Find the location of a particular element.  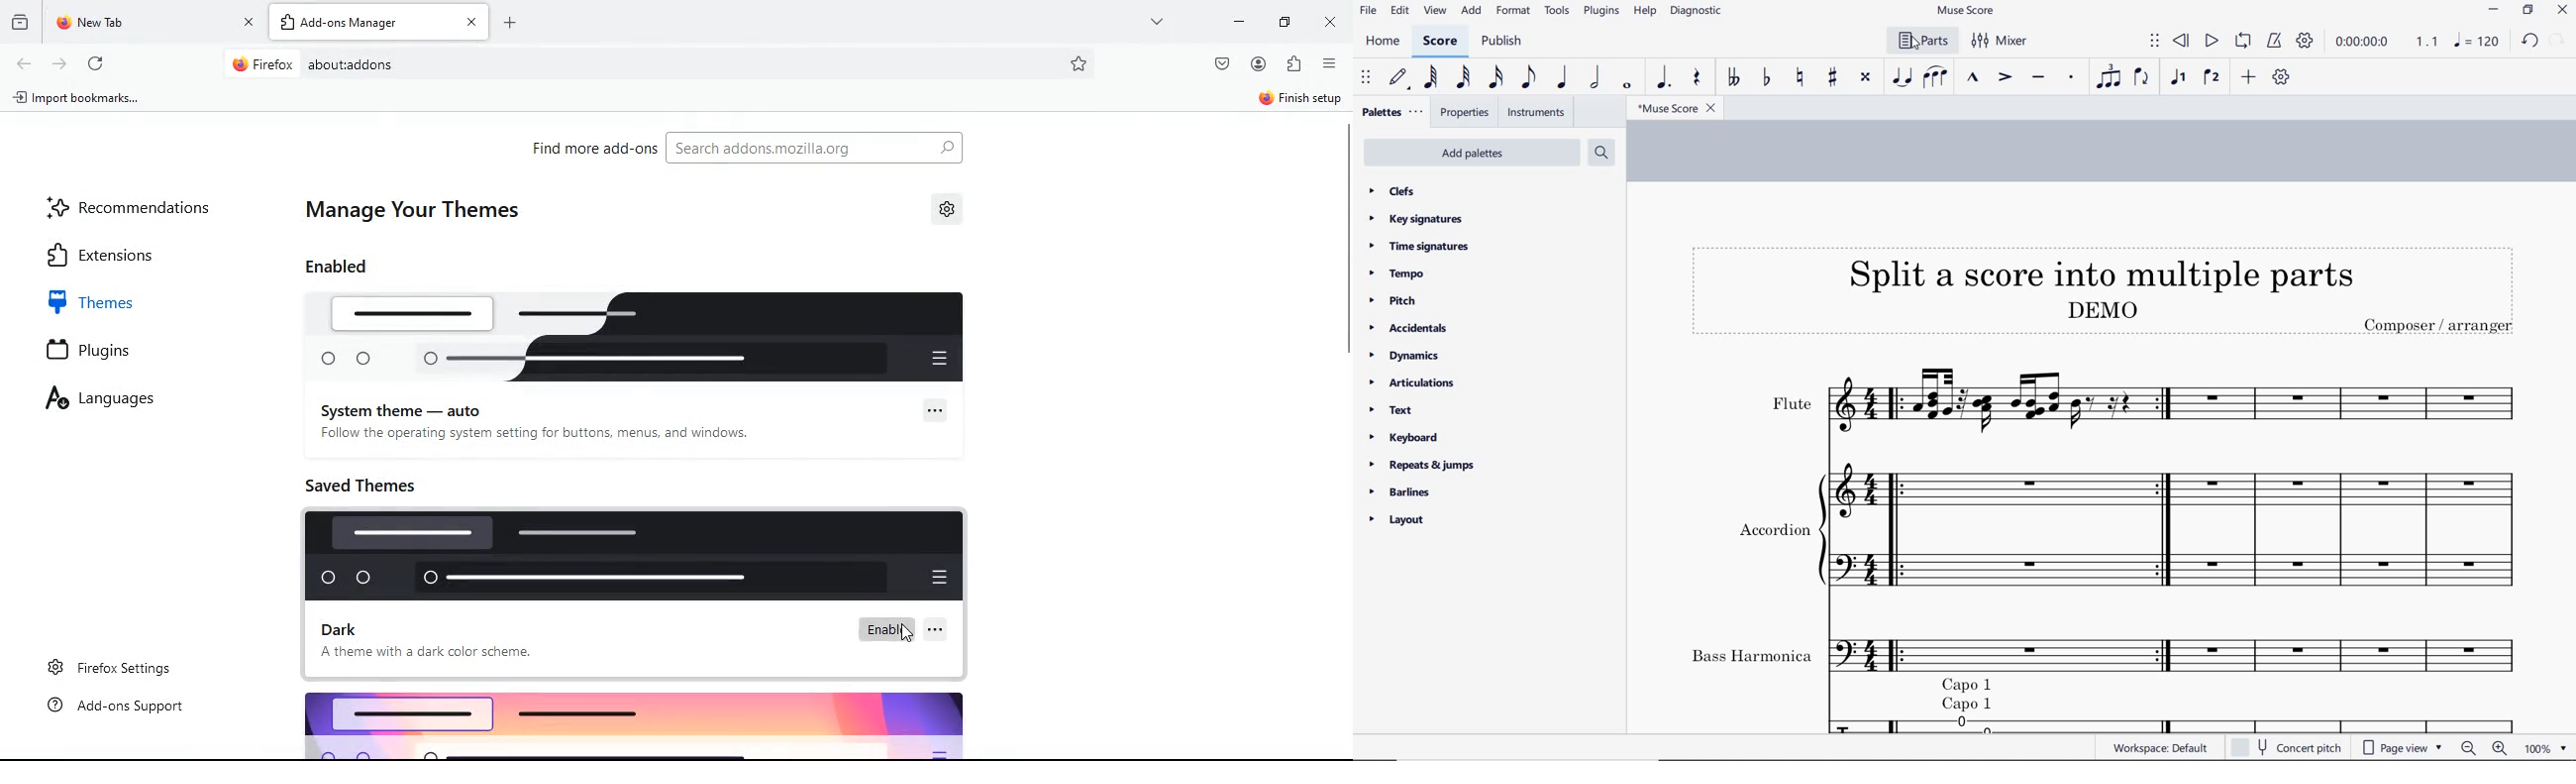

recommendations is located at coordinates (132, 208).